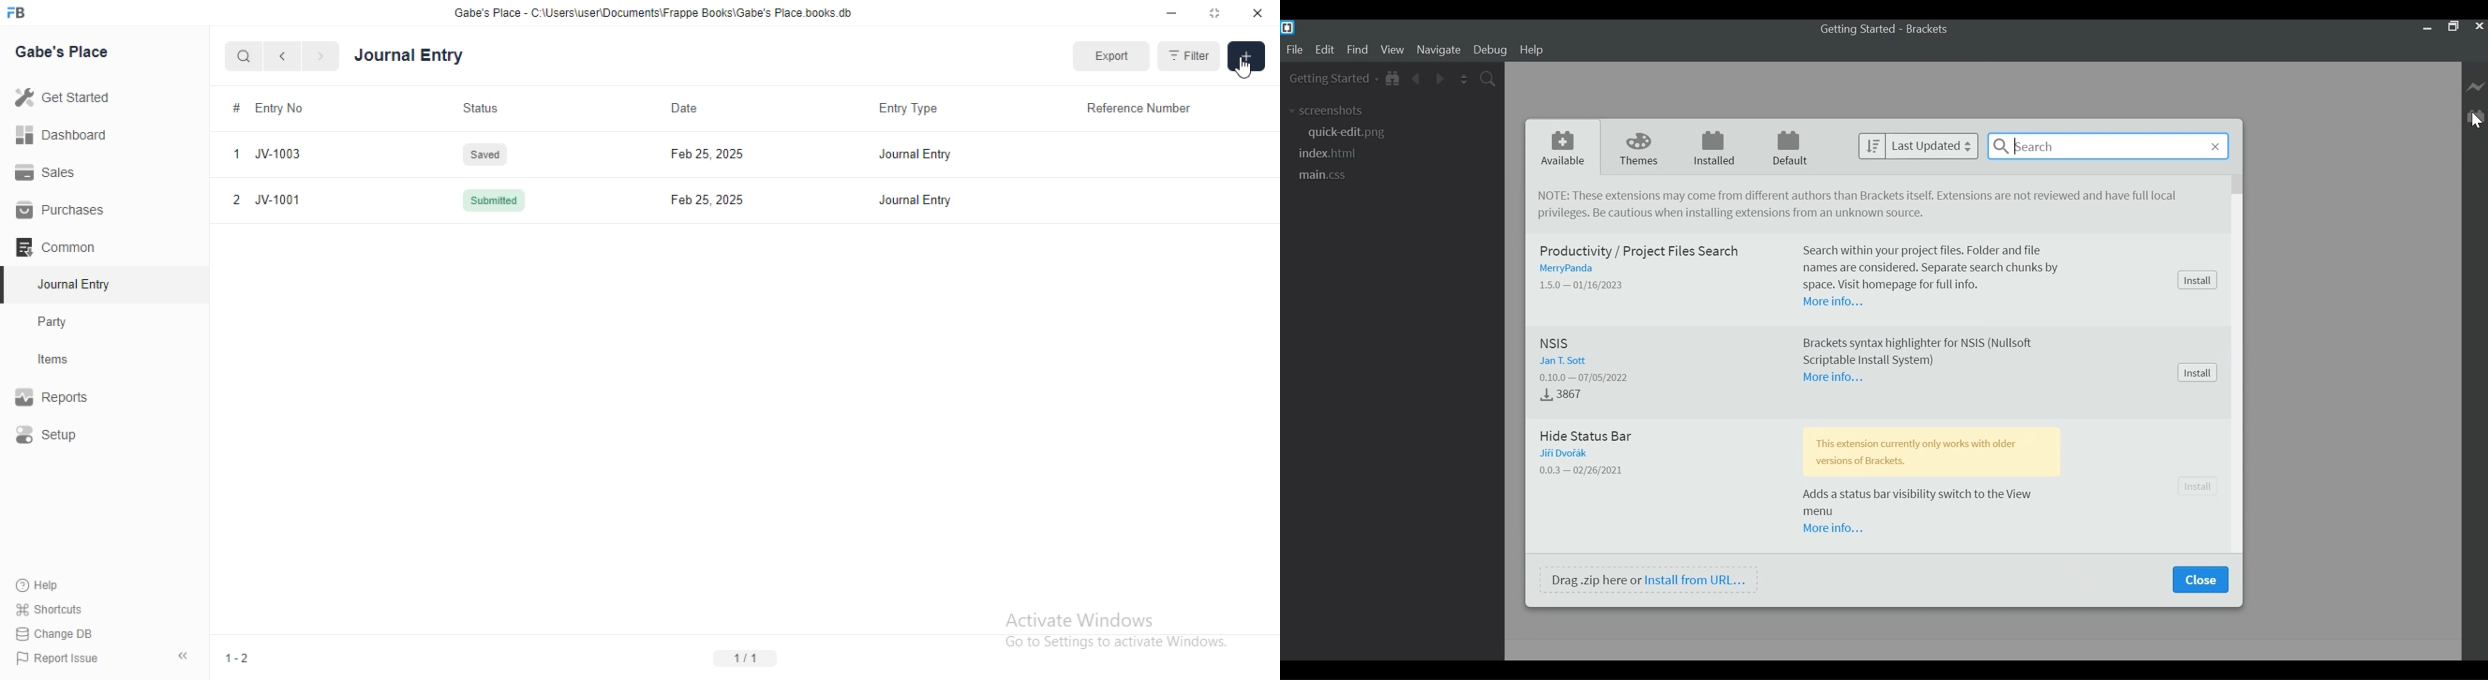  I want to click on Manage Extensions, so click(2478, 115).